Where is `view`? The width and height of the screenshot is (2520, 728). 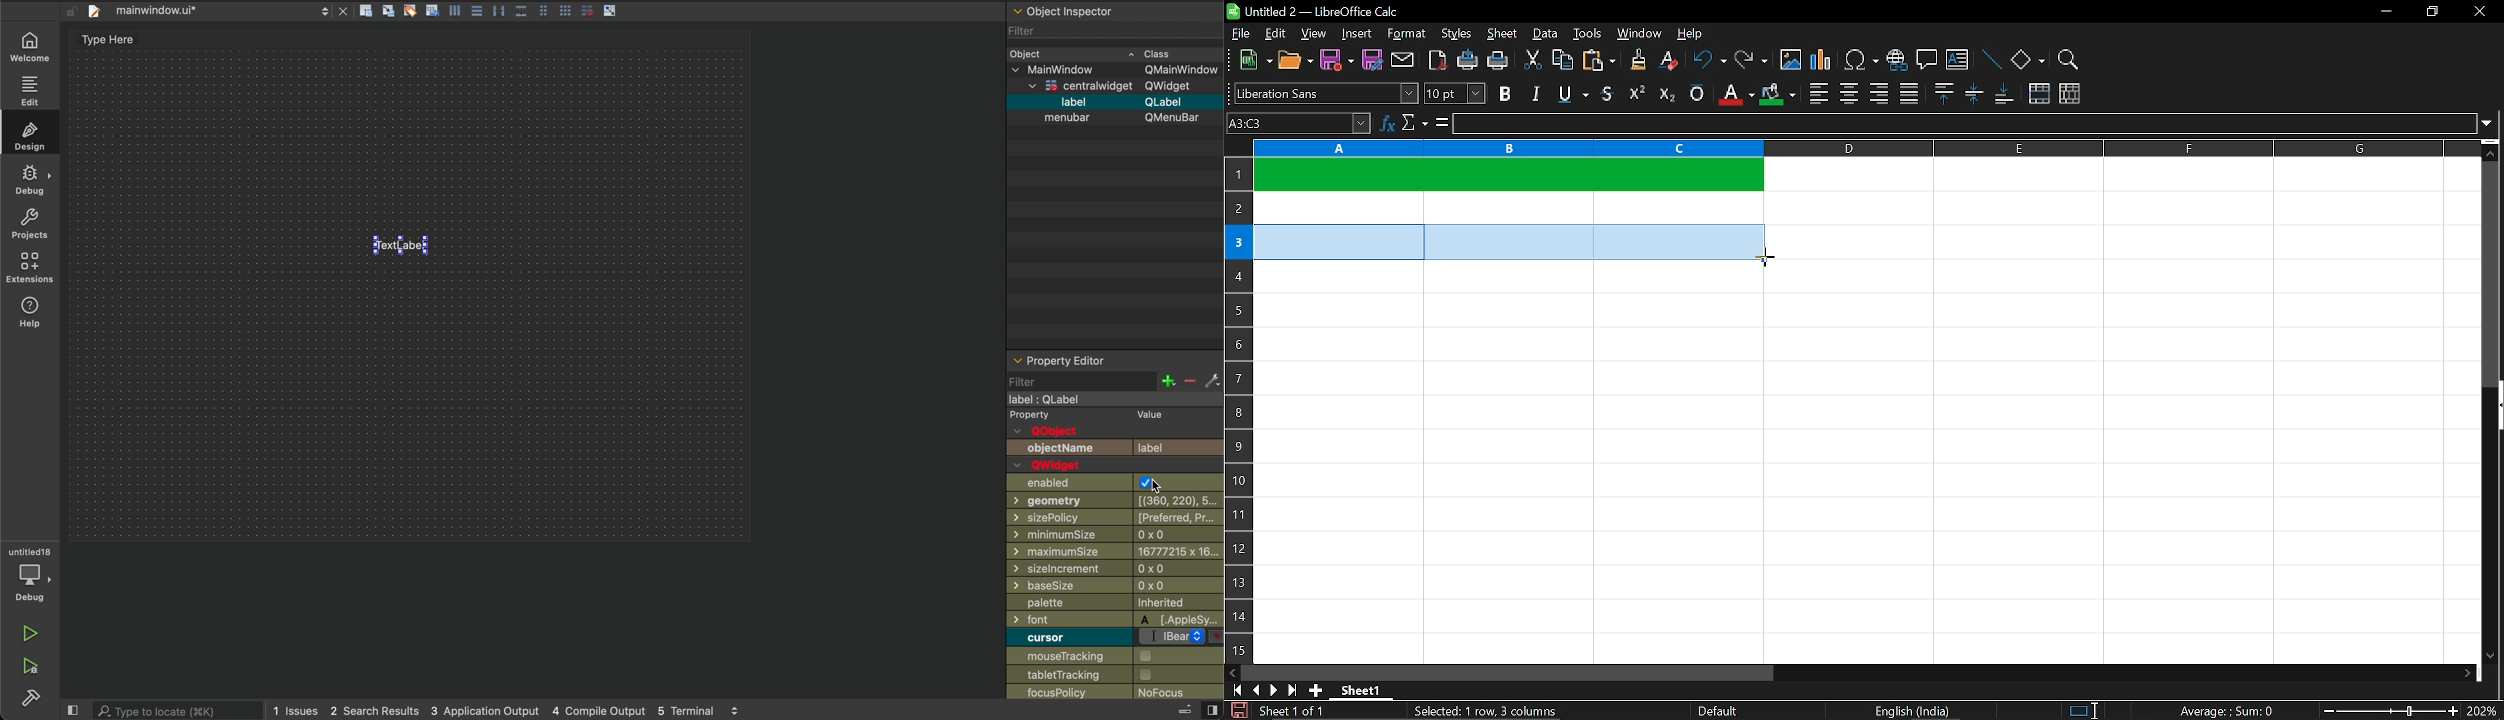
view is located at coordinates (1312, 34).